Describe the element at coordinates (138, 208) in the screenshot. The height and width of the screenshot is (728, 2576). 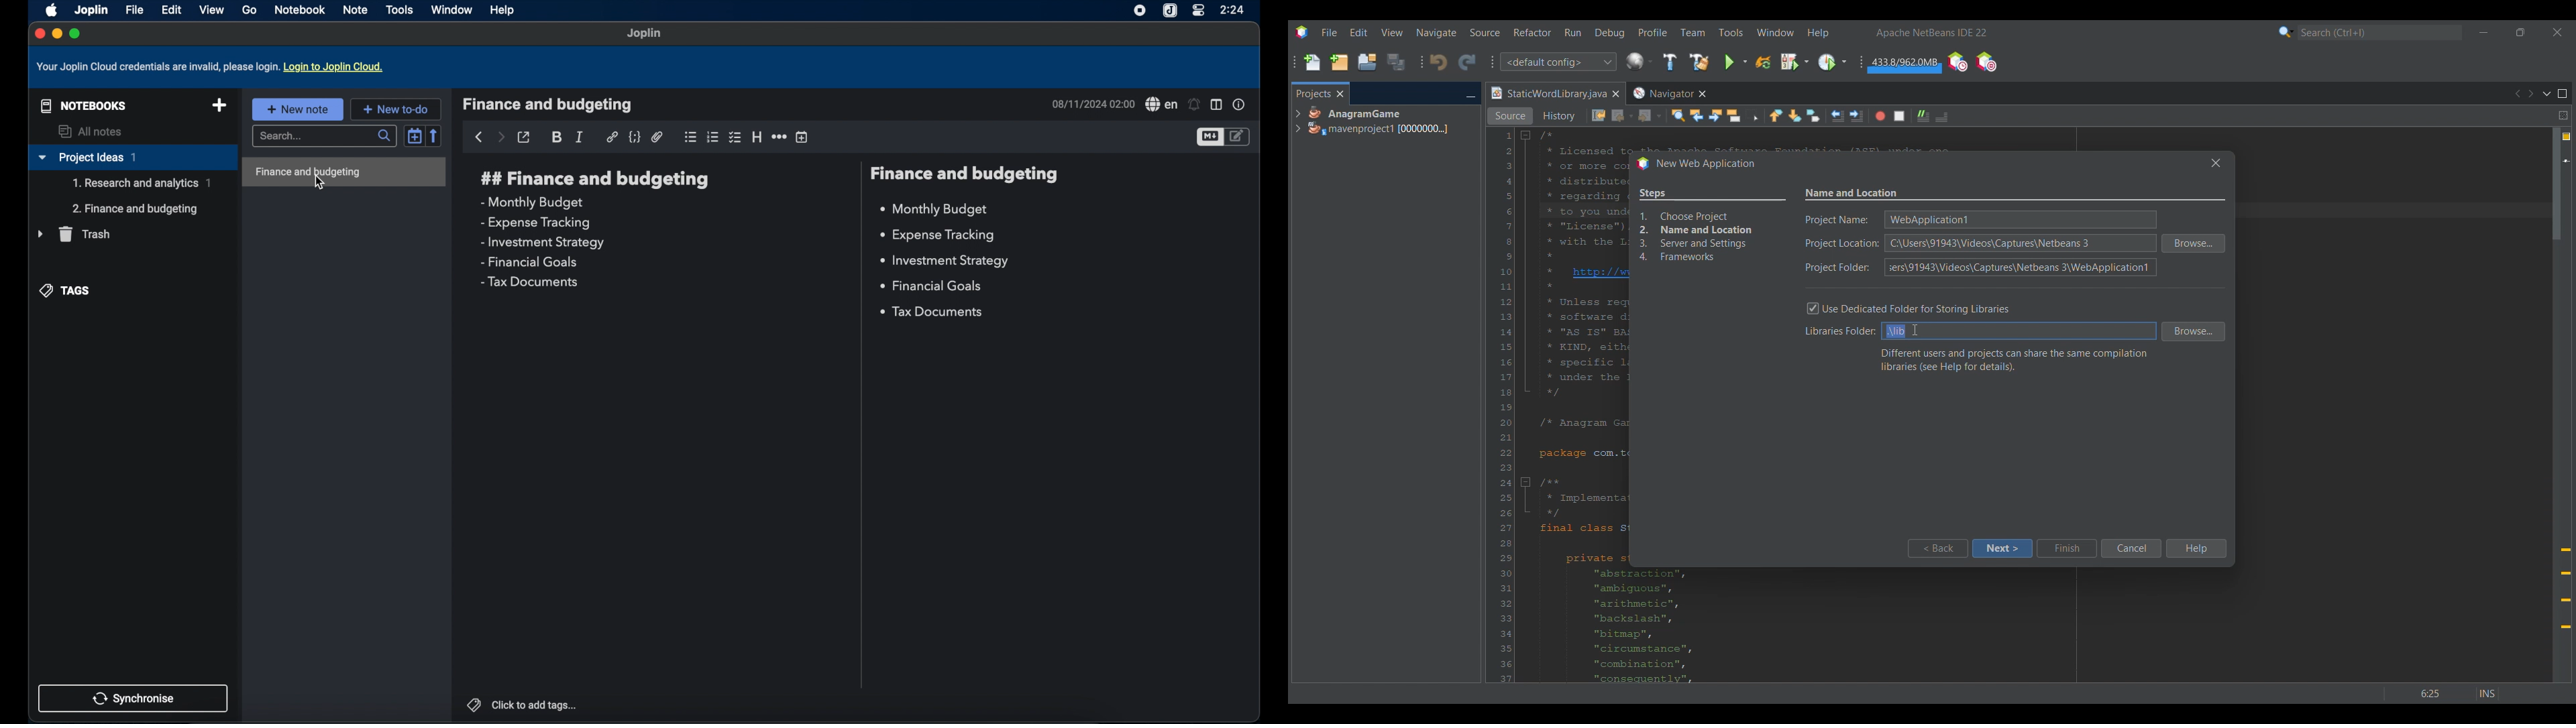
I see `sub-notebook(Finance and budgeting)` at that location.